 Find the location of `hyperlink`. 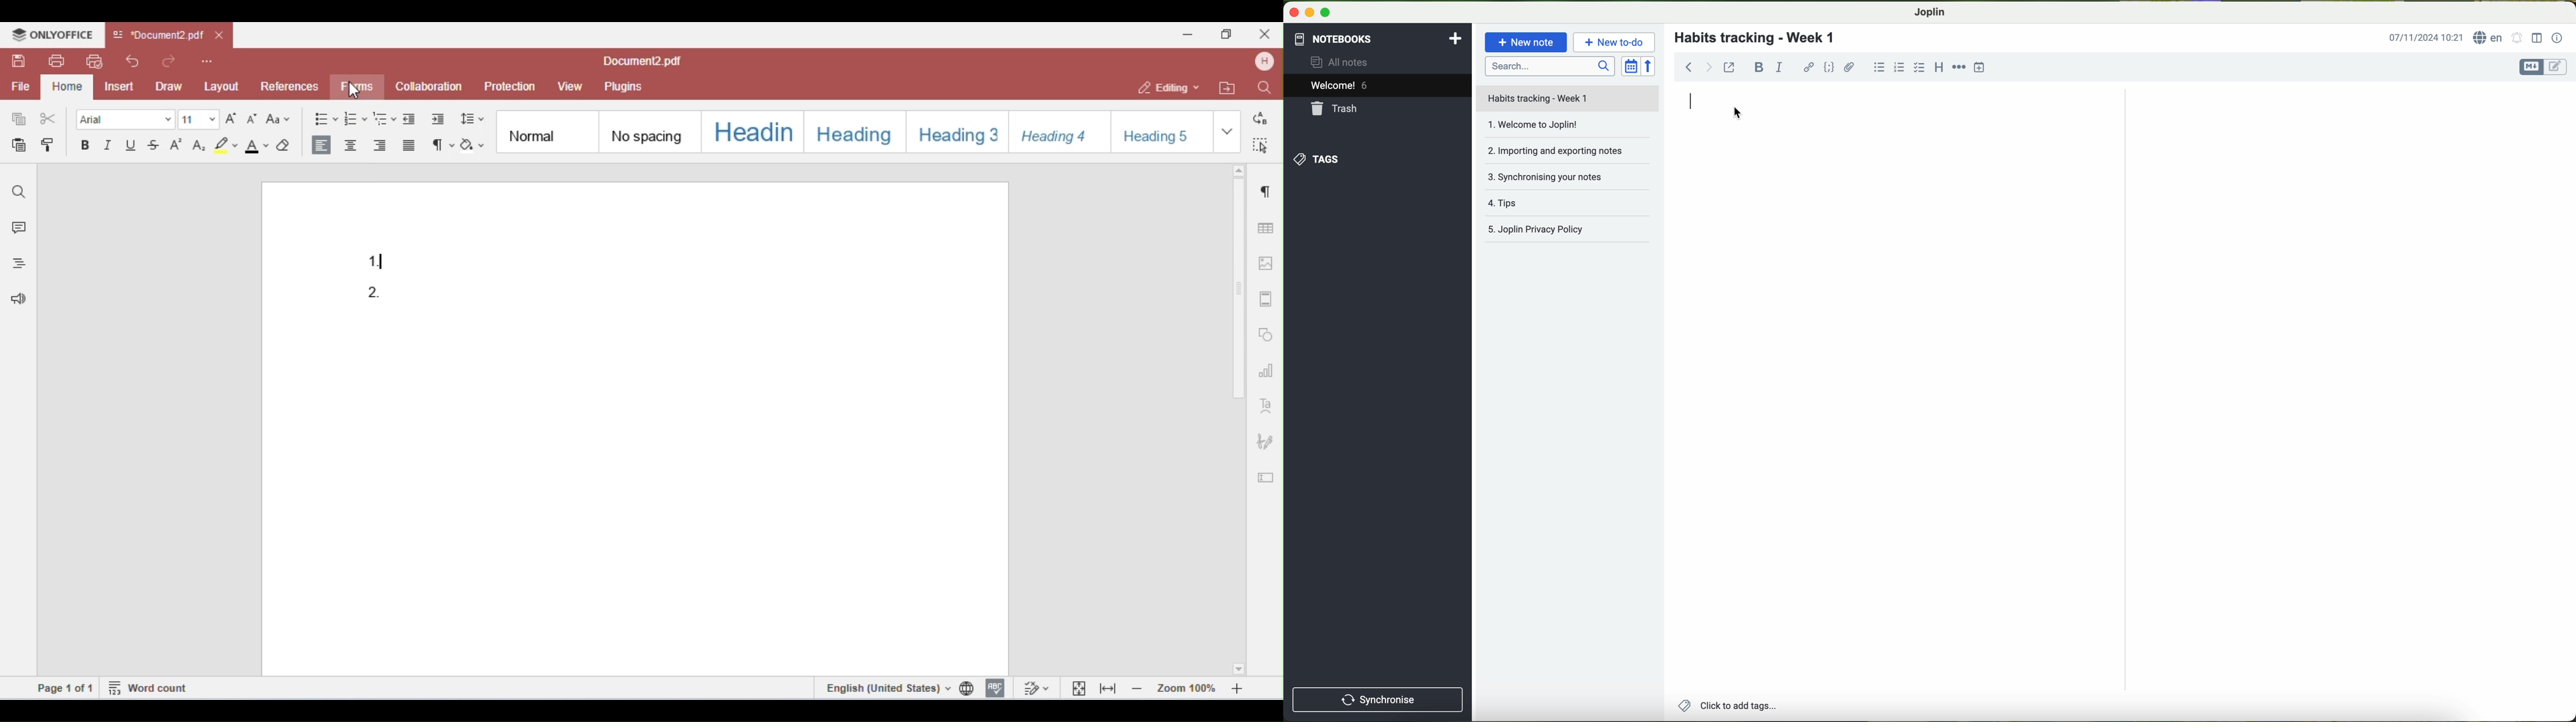

hyperlink is located at coordinates (1809, 67).